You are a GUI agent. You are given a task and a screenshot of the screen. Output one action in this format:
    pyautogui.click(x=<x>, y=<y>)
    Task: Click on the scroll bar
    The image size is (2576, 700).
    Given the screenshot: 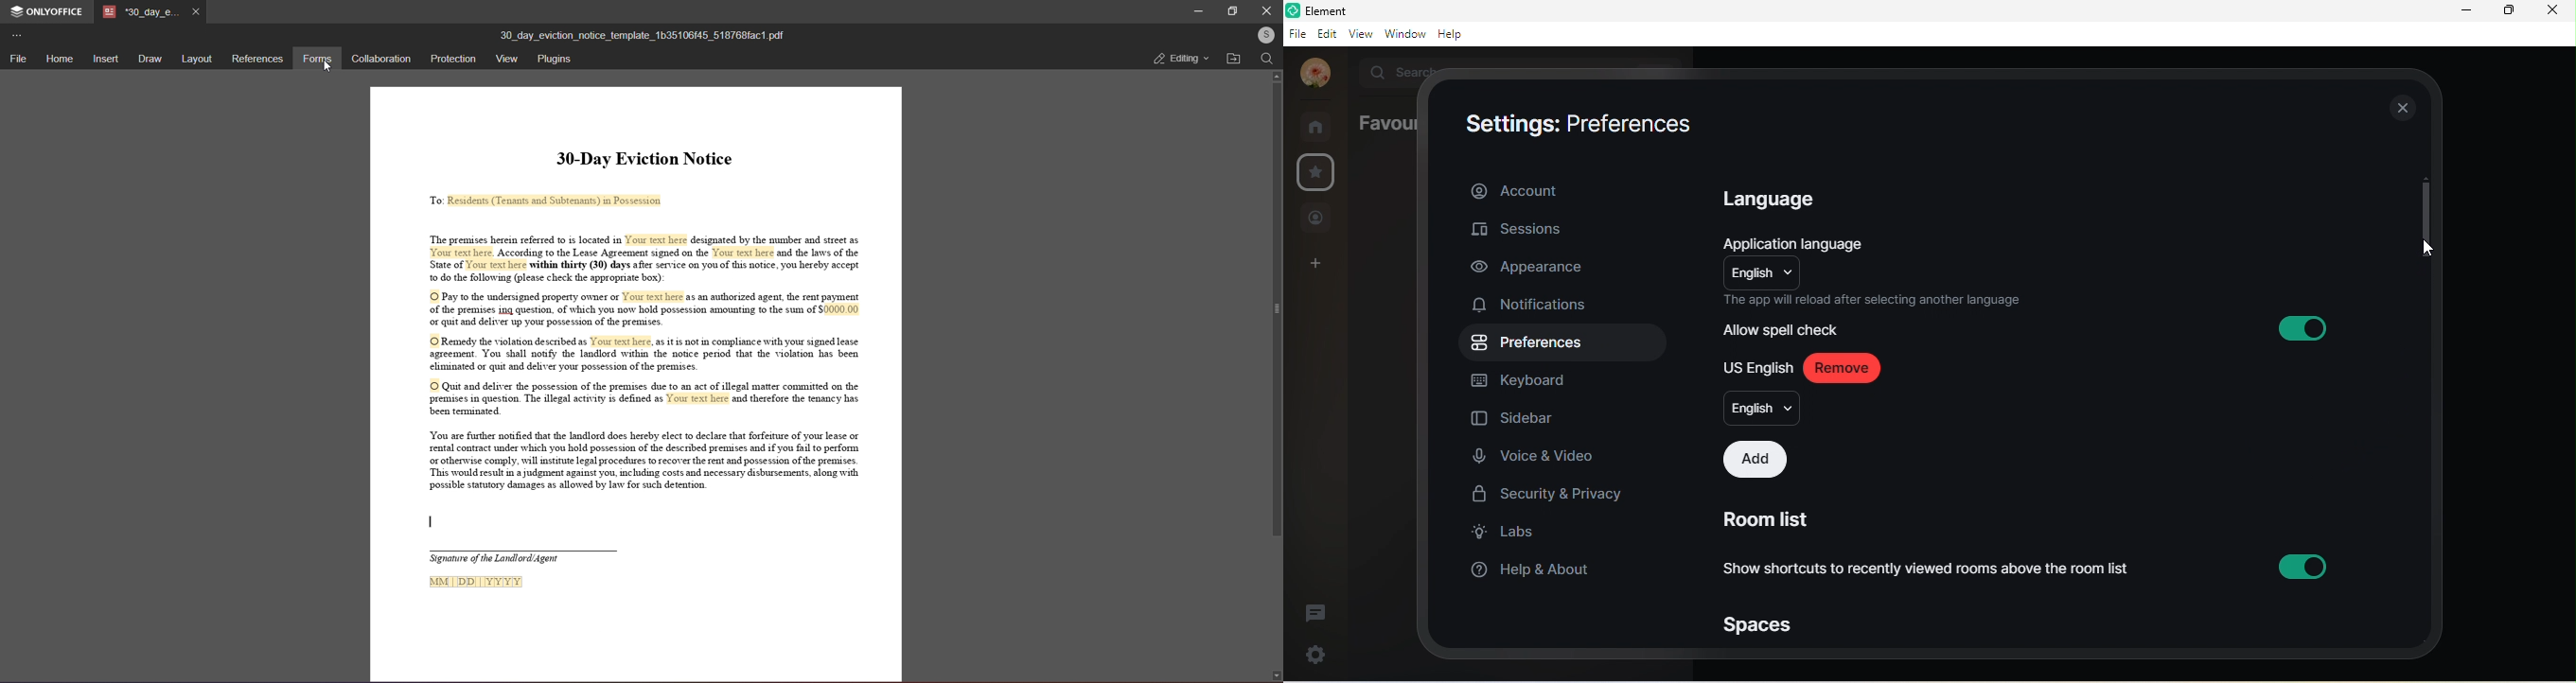 What is the action you would take?
    pyautogui.click(x=1273, y=312)
    